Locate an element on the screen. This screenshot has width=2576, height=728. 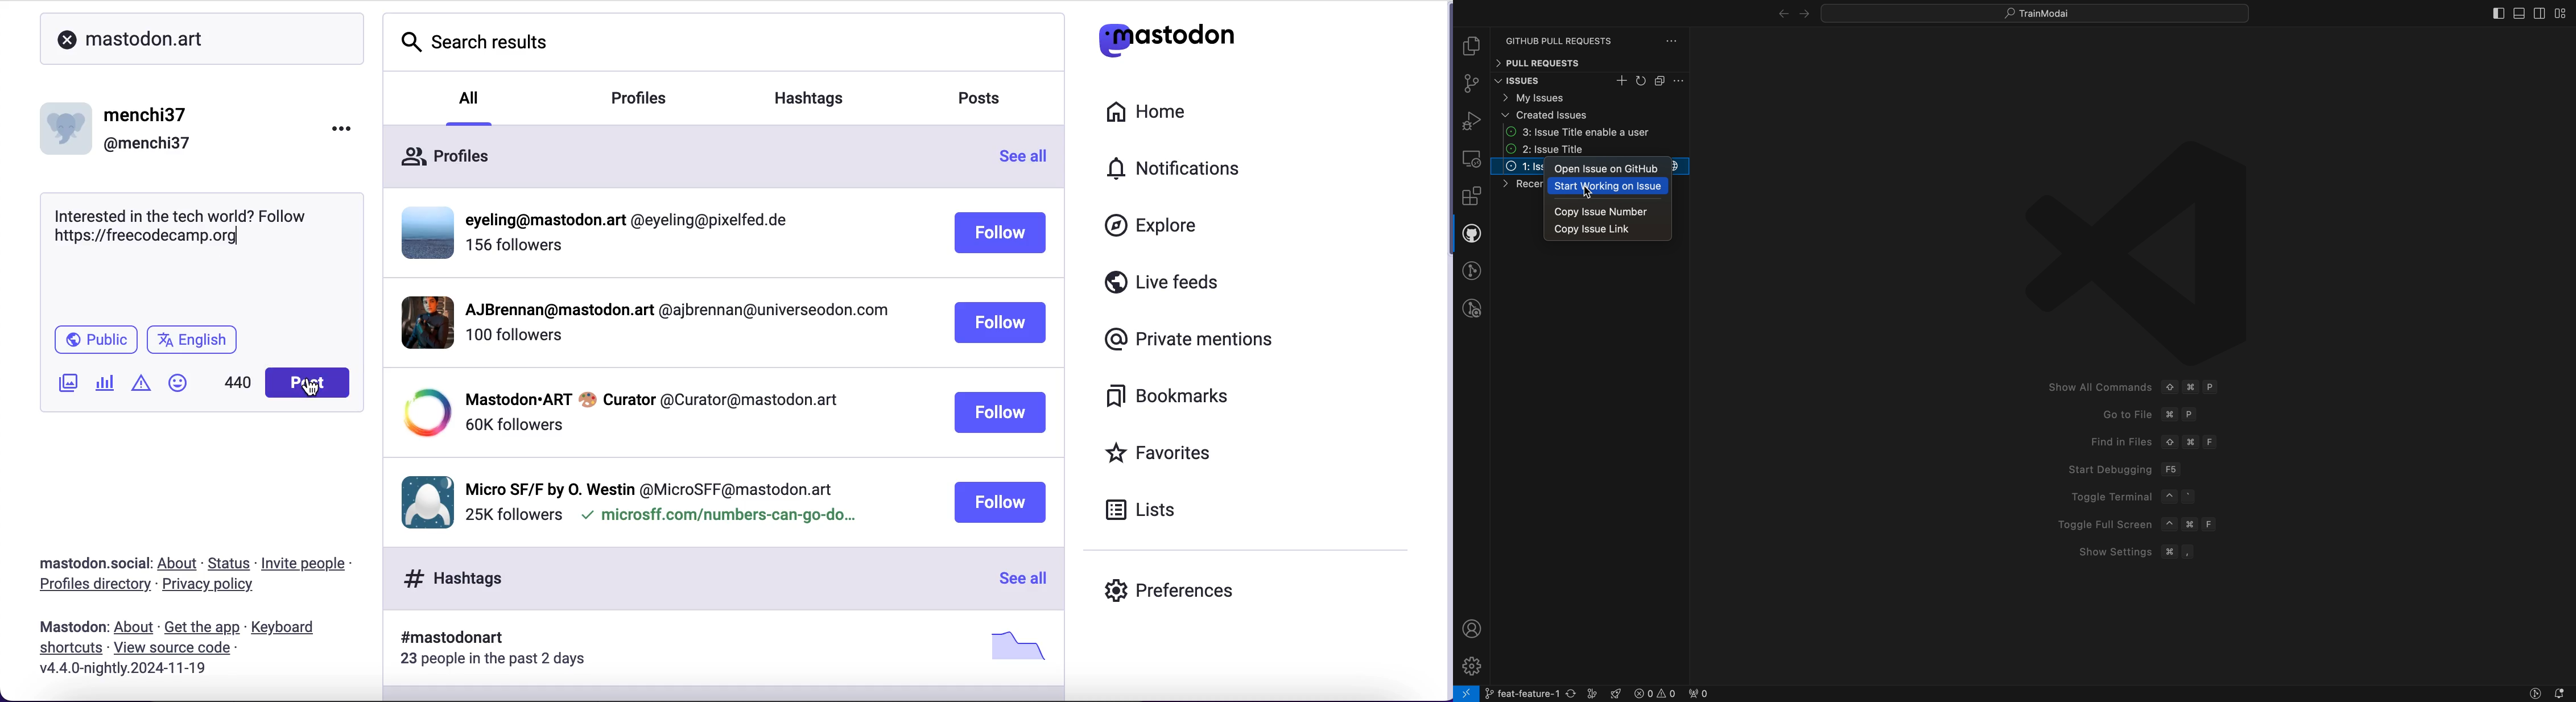
user profile is located at coordinates (665, 497).